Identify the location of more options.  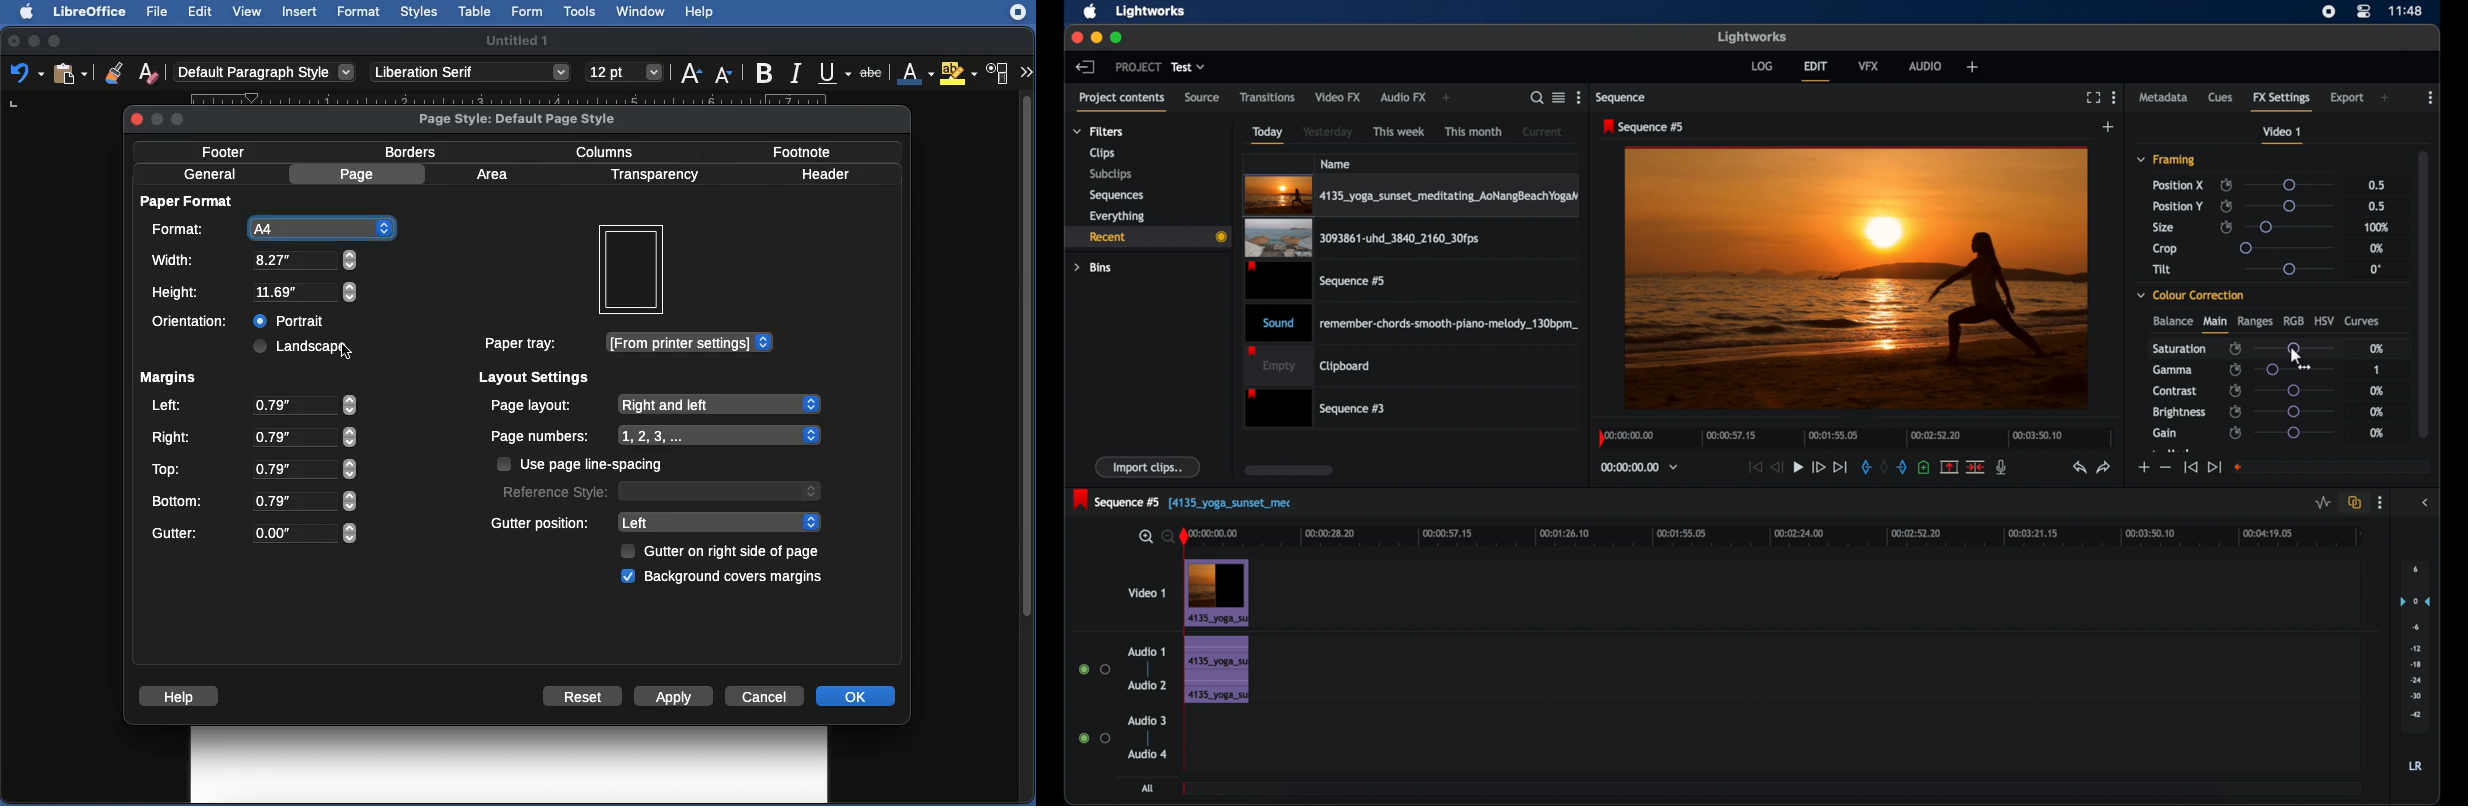
(1579, 98).